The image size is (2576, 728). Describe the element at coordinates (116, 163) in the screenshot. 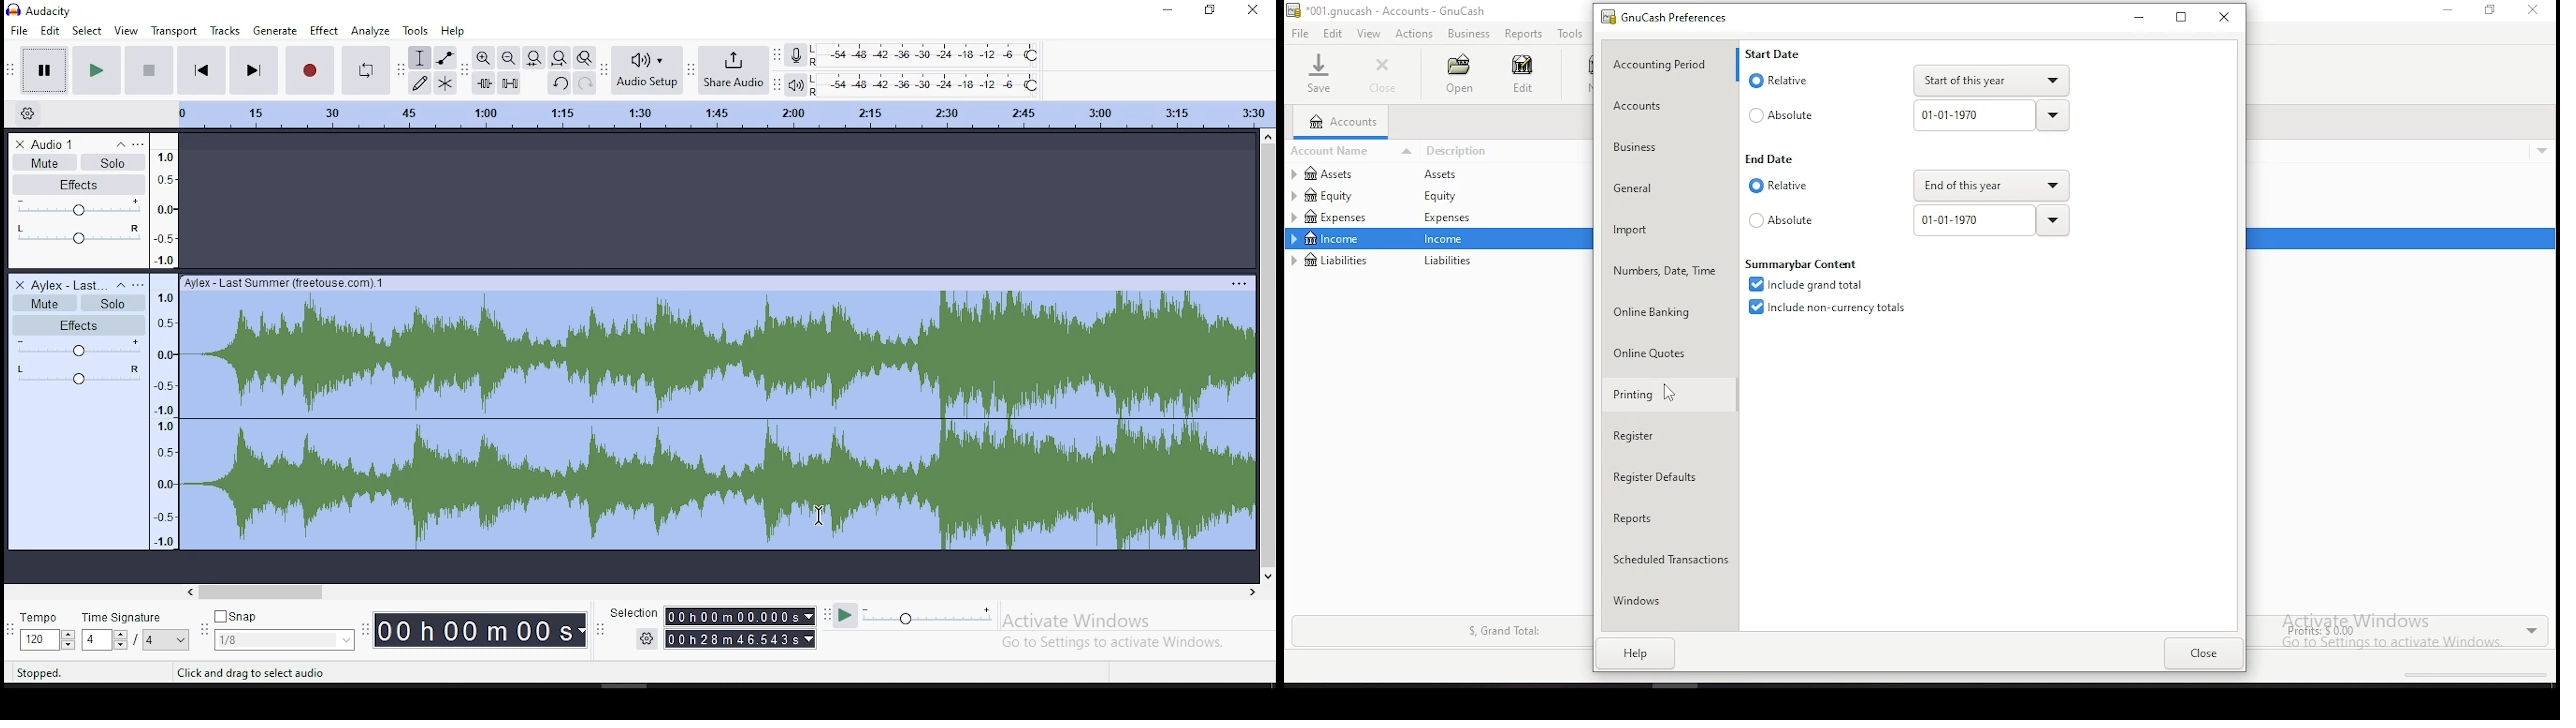

I see `solo` at that location.